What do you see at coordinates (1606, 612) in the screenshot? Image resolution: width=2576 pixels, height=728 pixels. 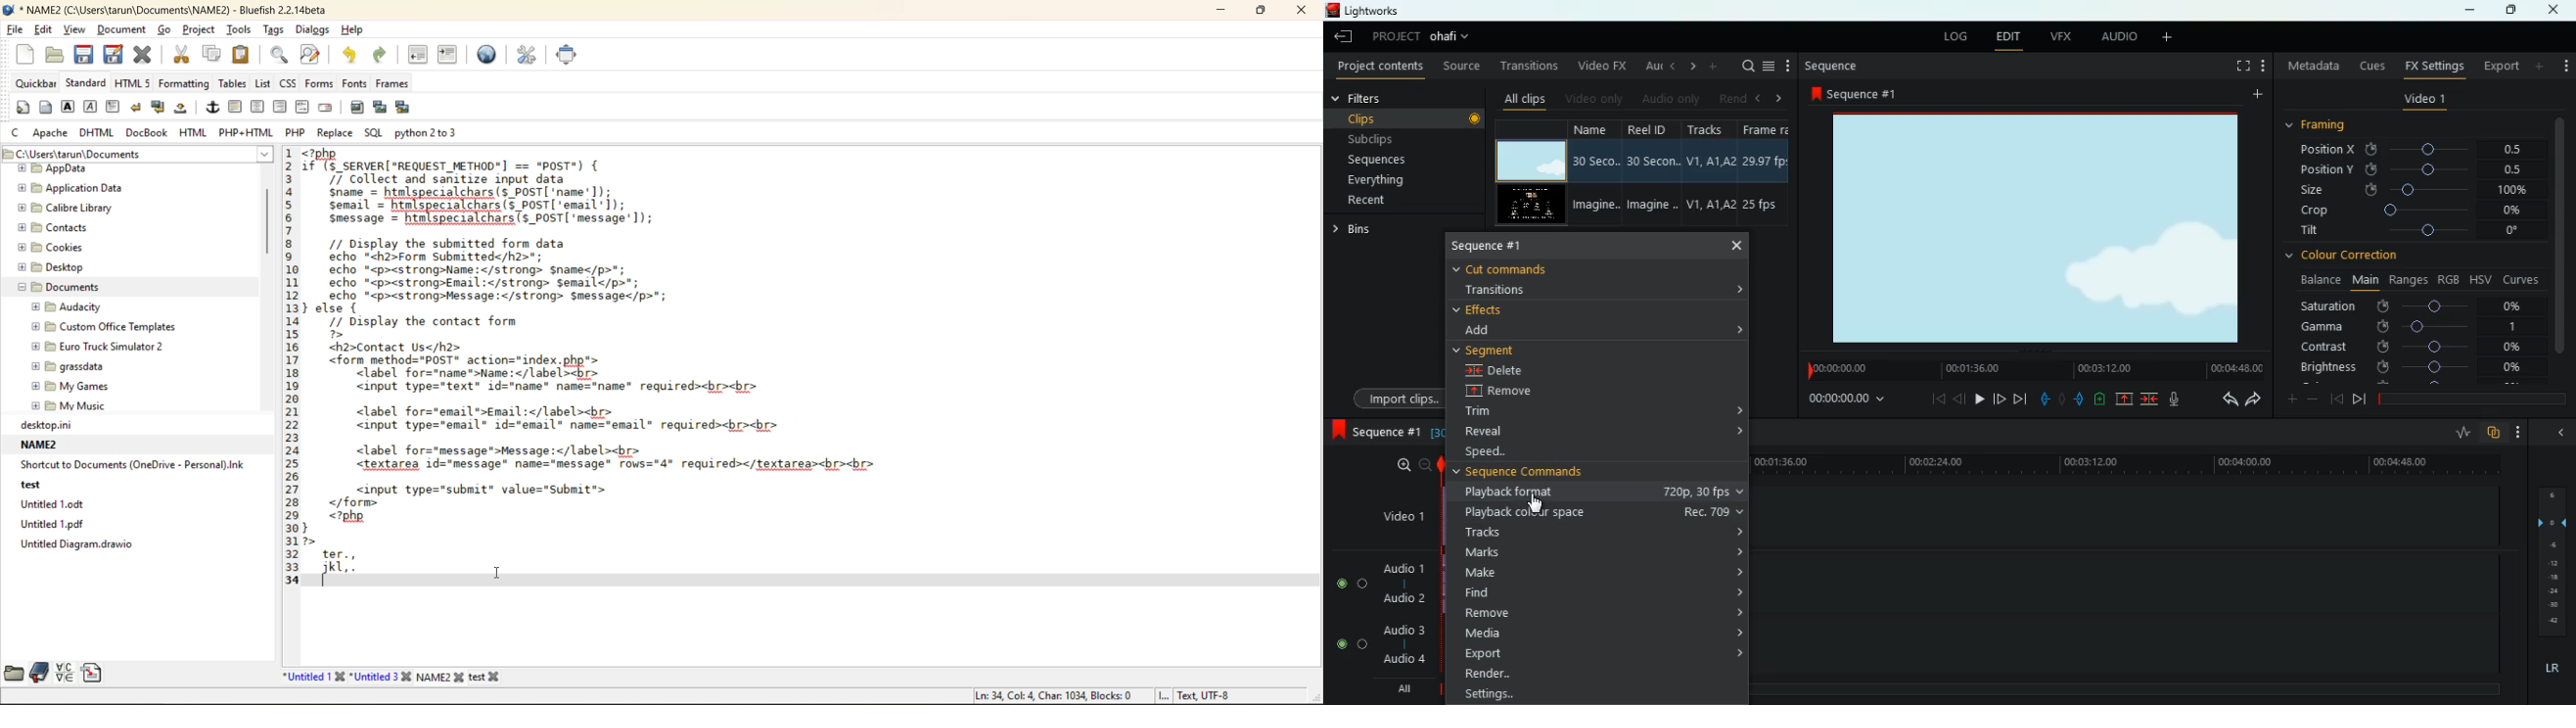 I see `remove` at bounding box center [1606, 612].